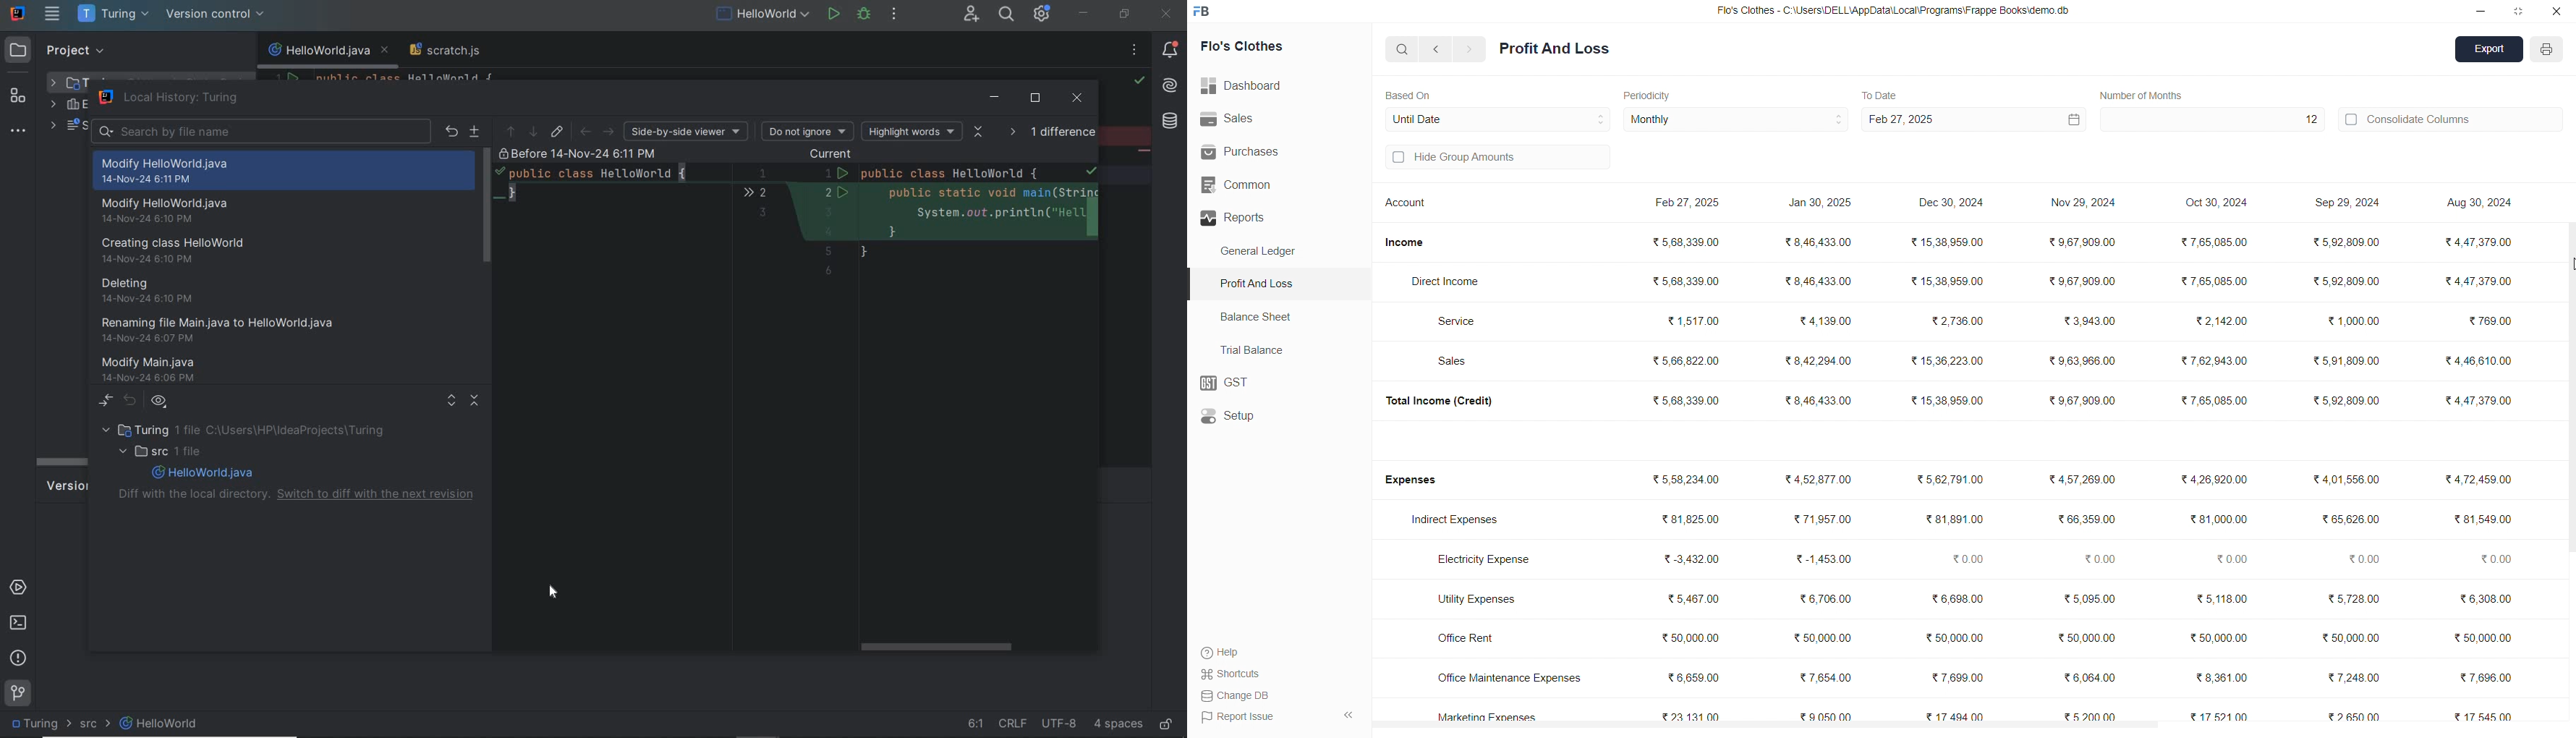 Image resolution: width=2576 pixels, height=756 pixels. Describe the element at coordinates (2237, 559) in the screenshot. I see `₹0.00` at that location.